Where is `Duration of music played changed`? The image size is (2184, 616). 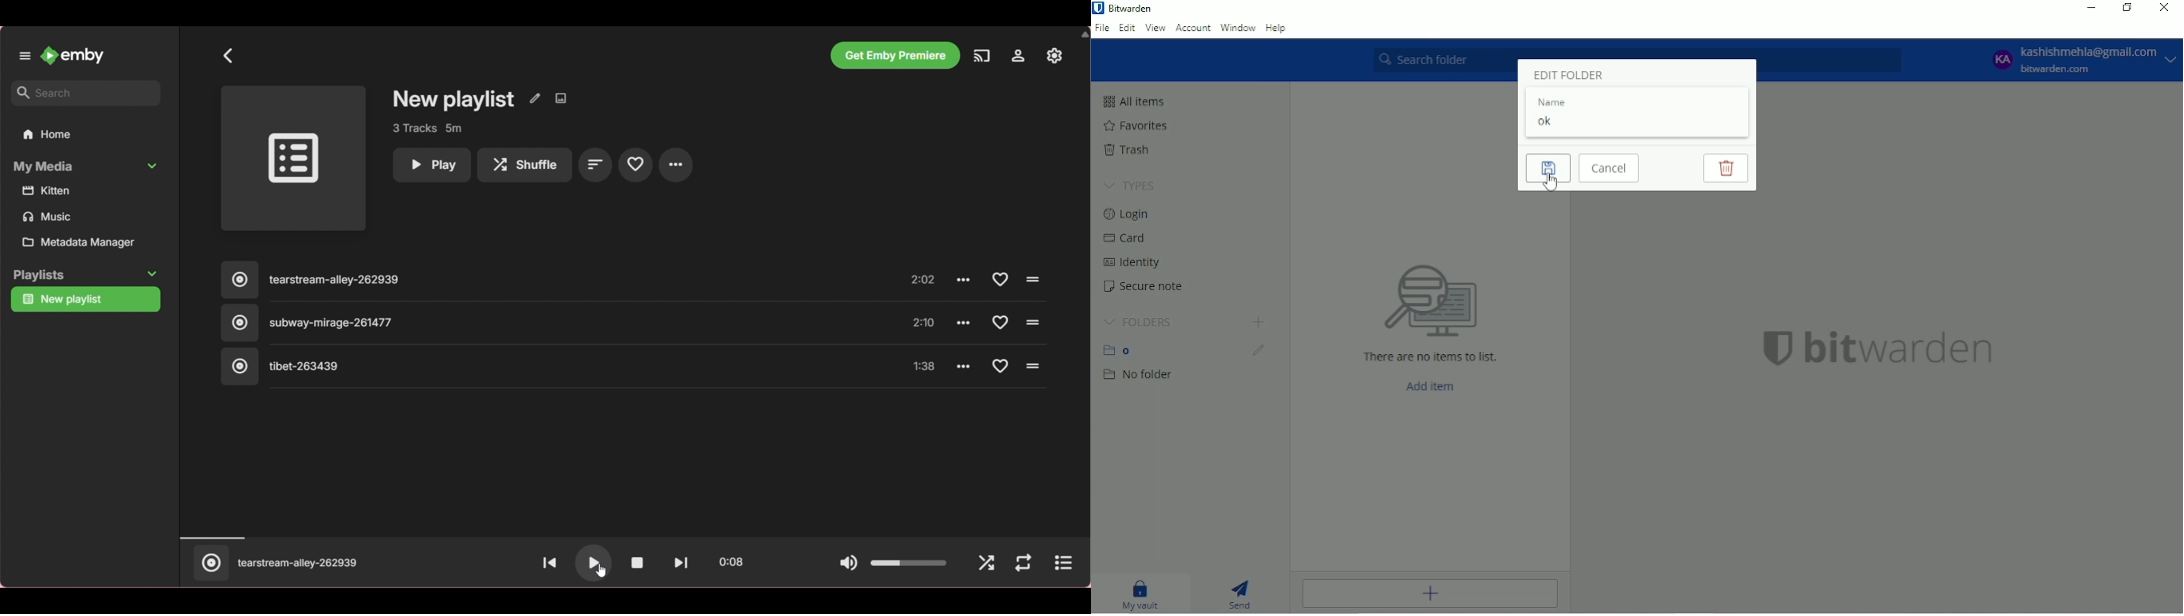
Duration of music played changed is located at coordinates (632, 537).